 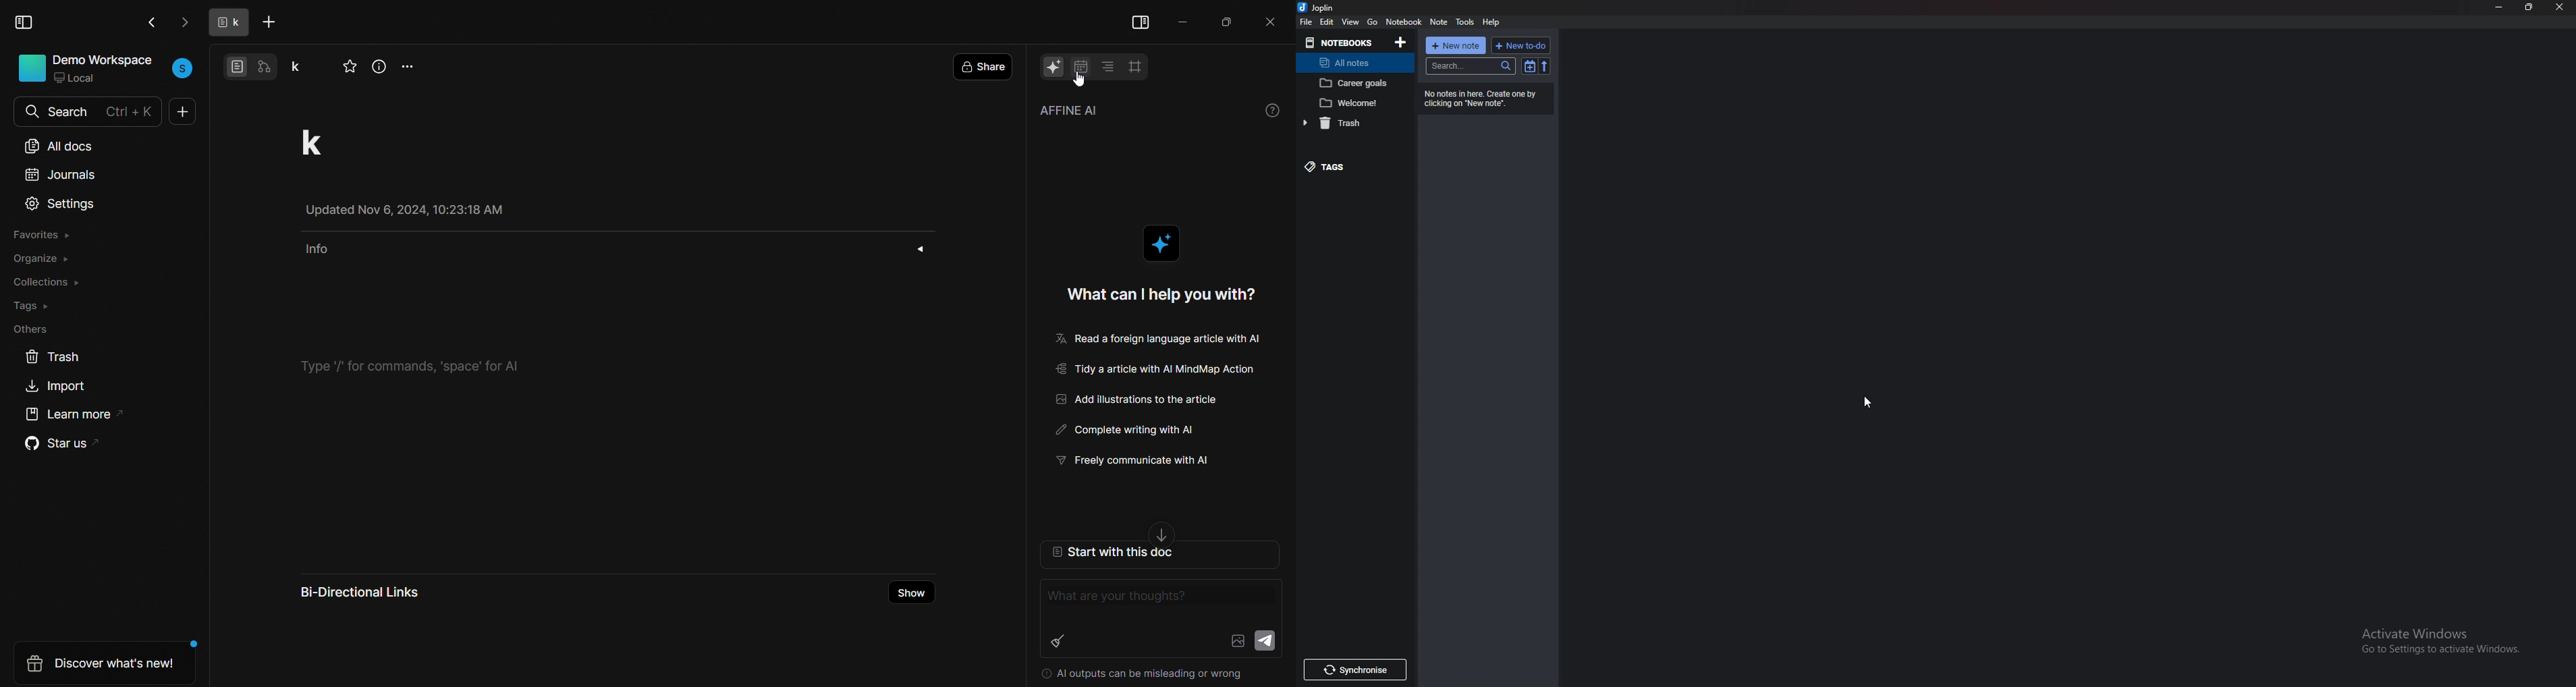 What do you see at coordinates (2528, 7) in the screenshot?
I see `resize` at bounding box center [2528, 7].